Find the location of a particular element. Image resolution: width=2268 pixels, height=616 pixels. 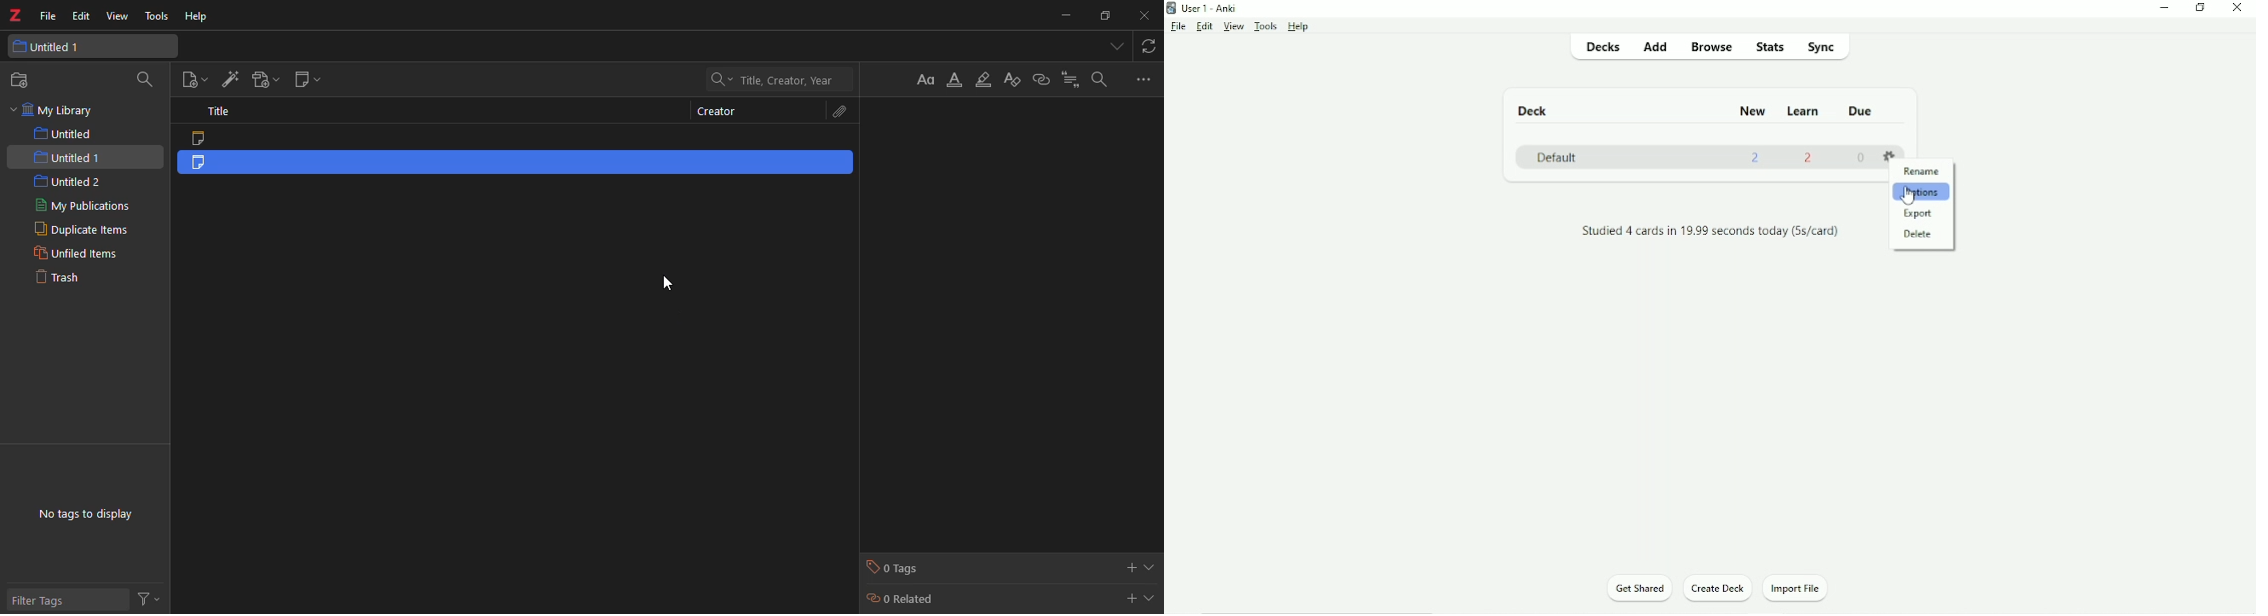

Get Shared is located at coordinates (1640, 589).